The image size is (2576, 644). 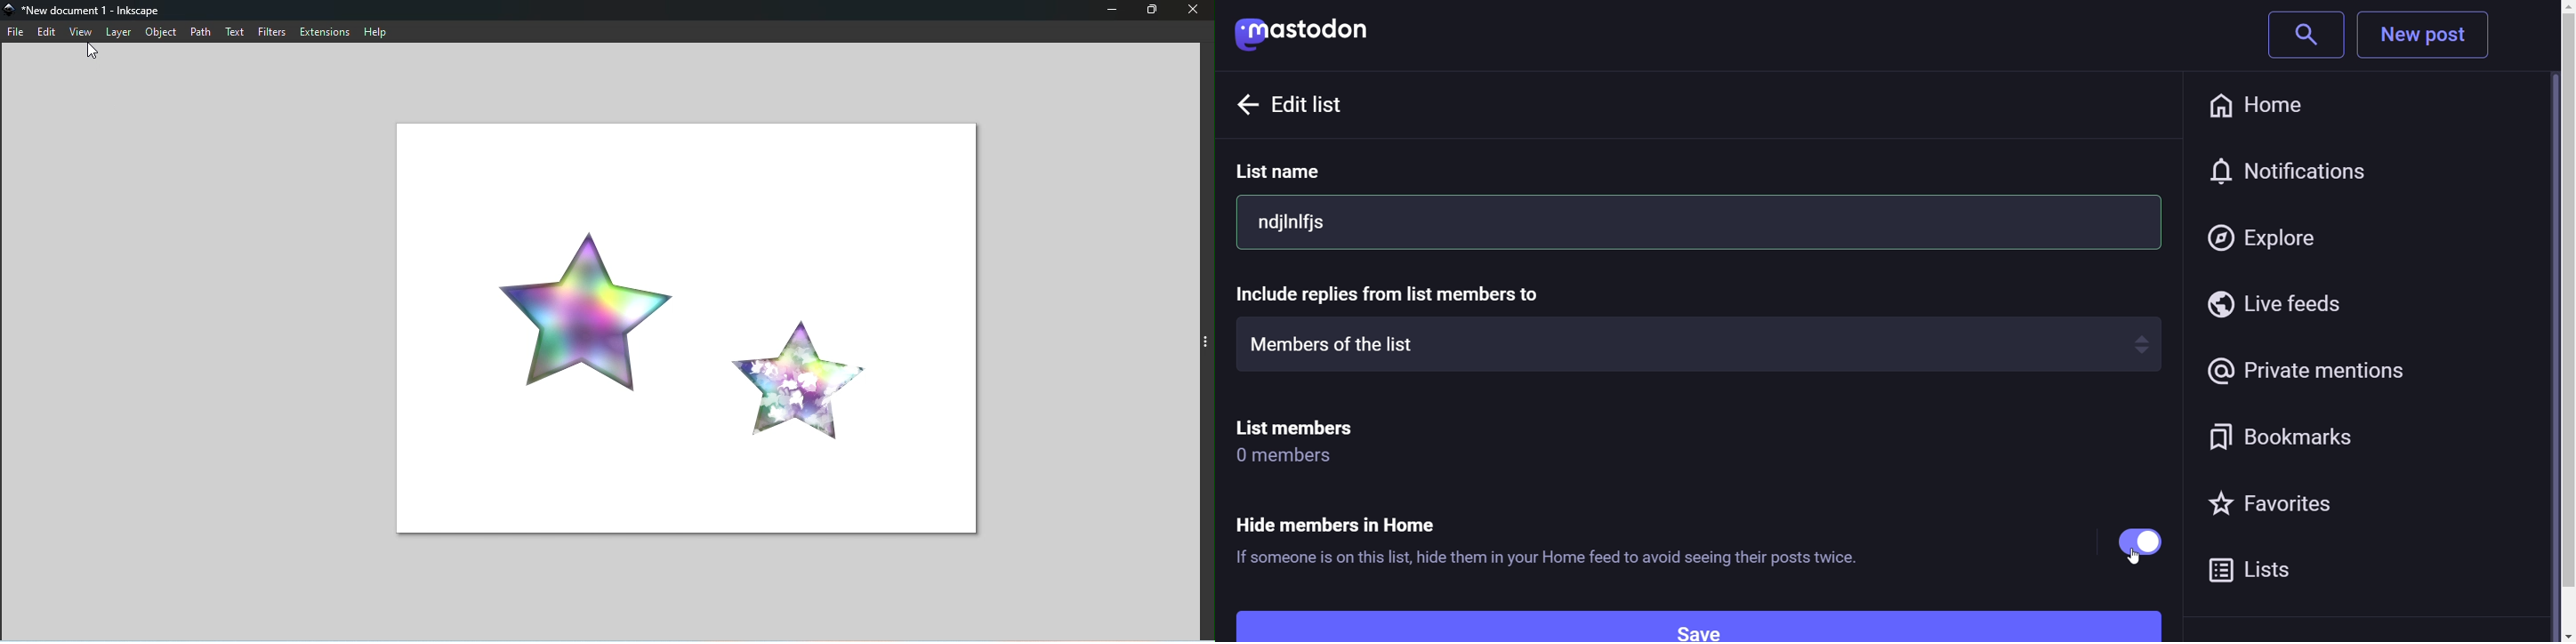 I want to click on list members, so click(x=1329, y=422).